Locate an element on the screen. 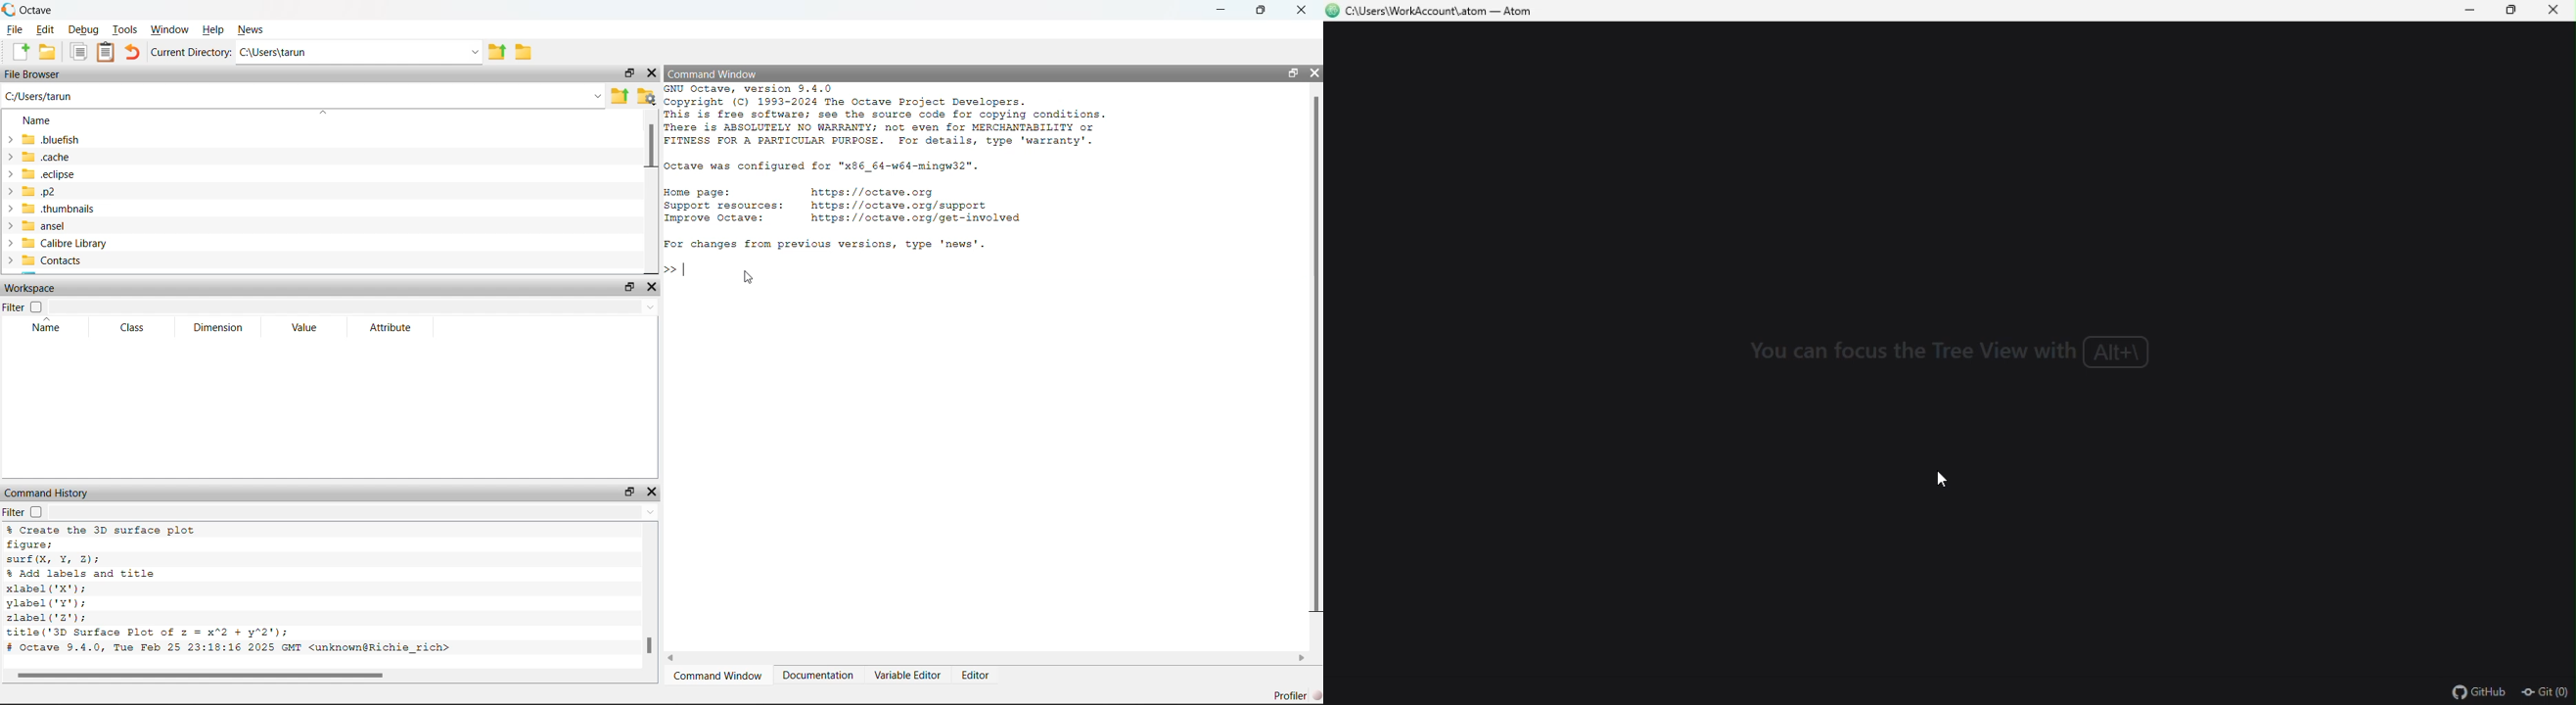  Restore Down is located at coordinates (629, 73).